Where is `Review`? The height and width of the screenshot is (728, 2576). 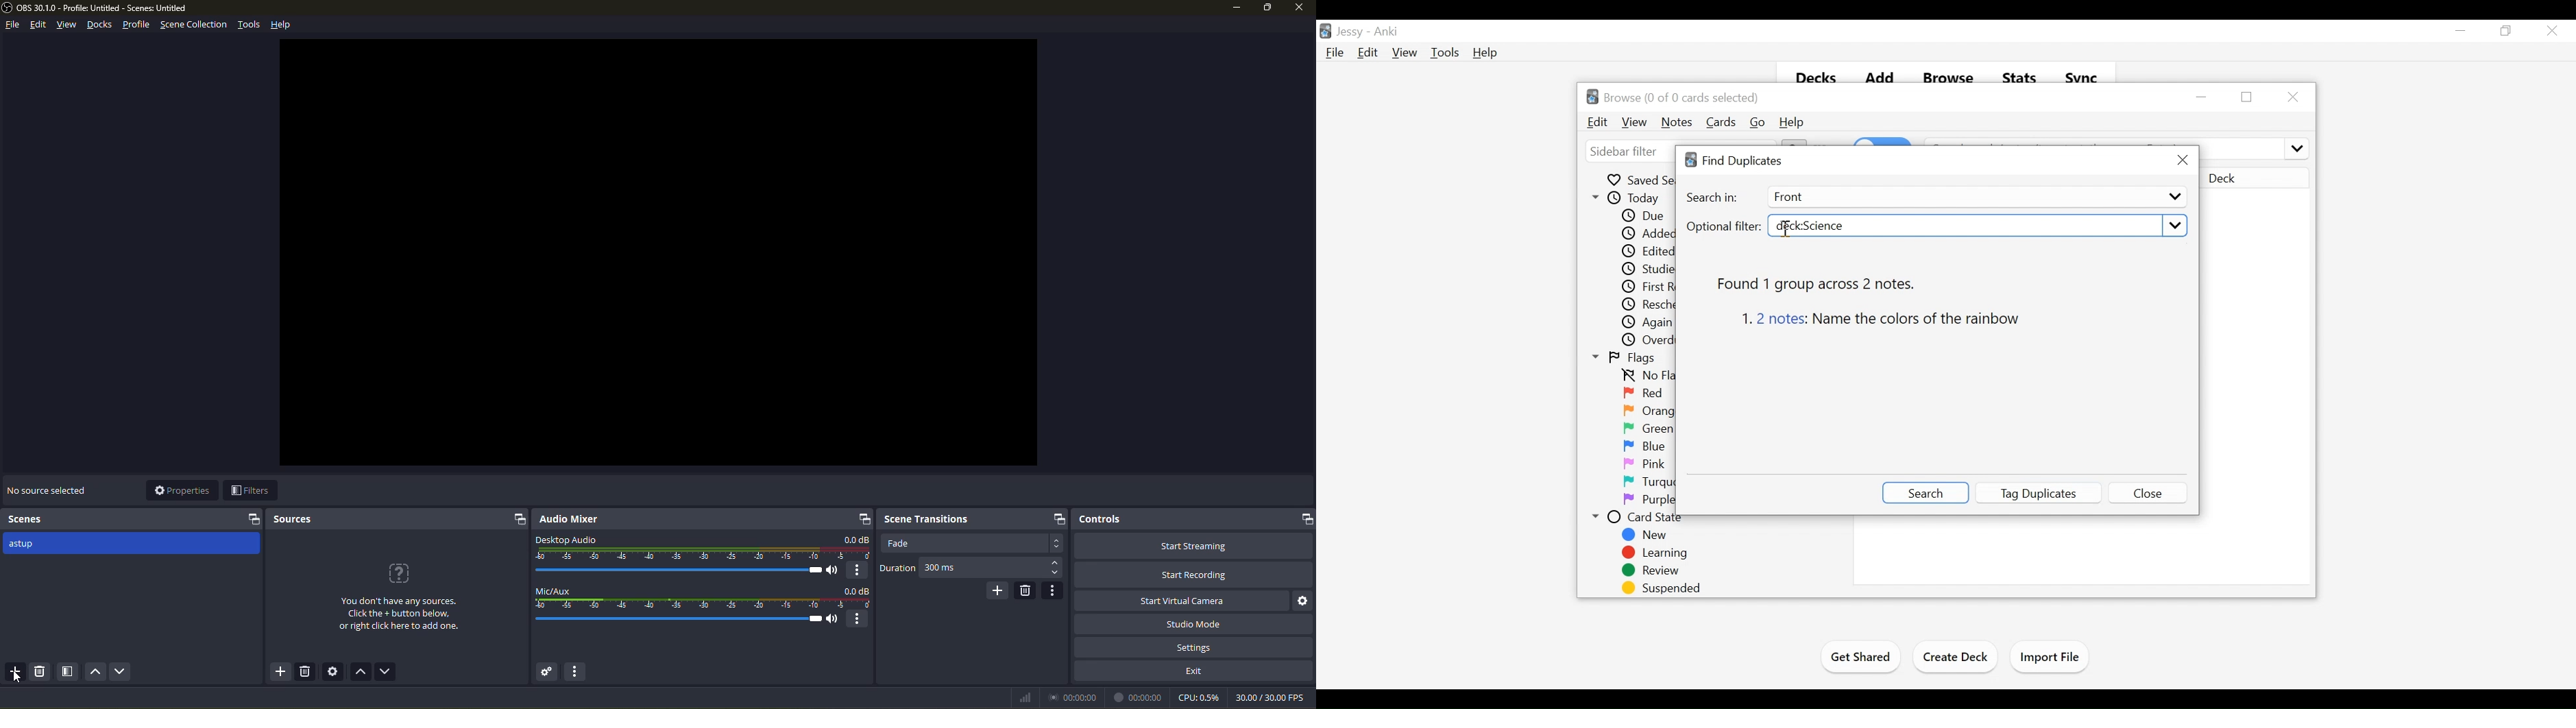 Review is located at coordinates (1650, 571).